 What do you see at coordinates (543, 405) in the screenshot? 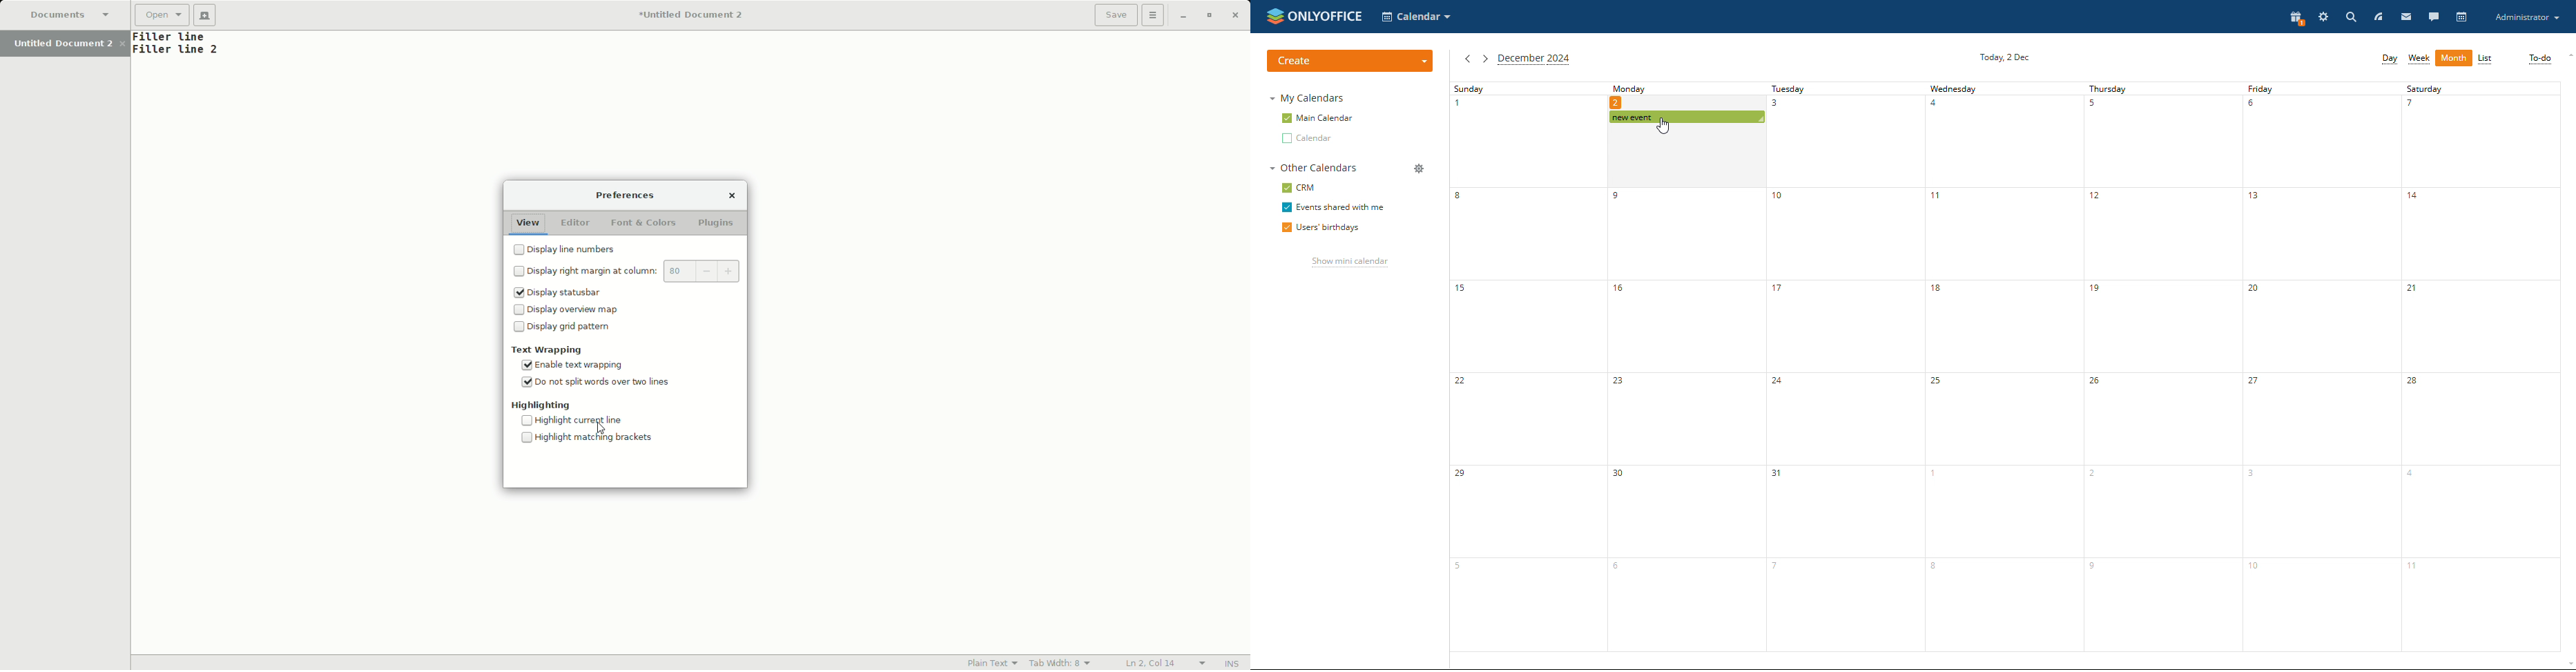
I see `Highlighting` at bounding box center [543, 405].